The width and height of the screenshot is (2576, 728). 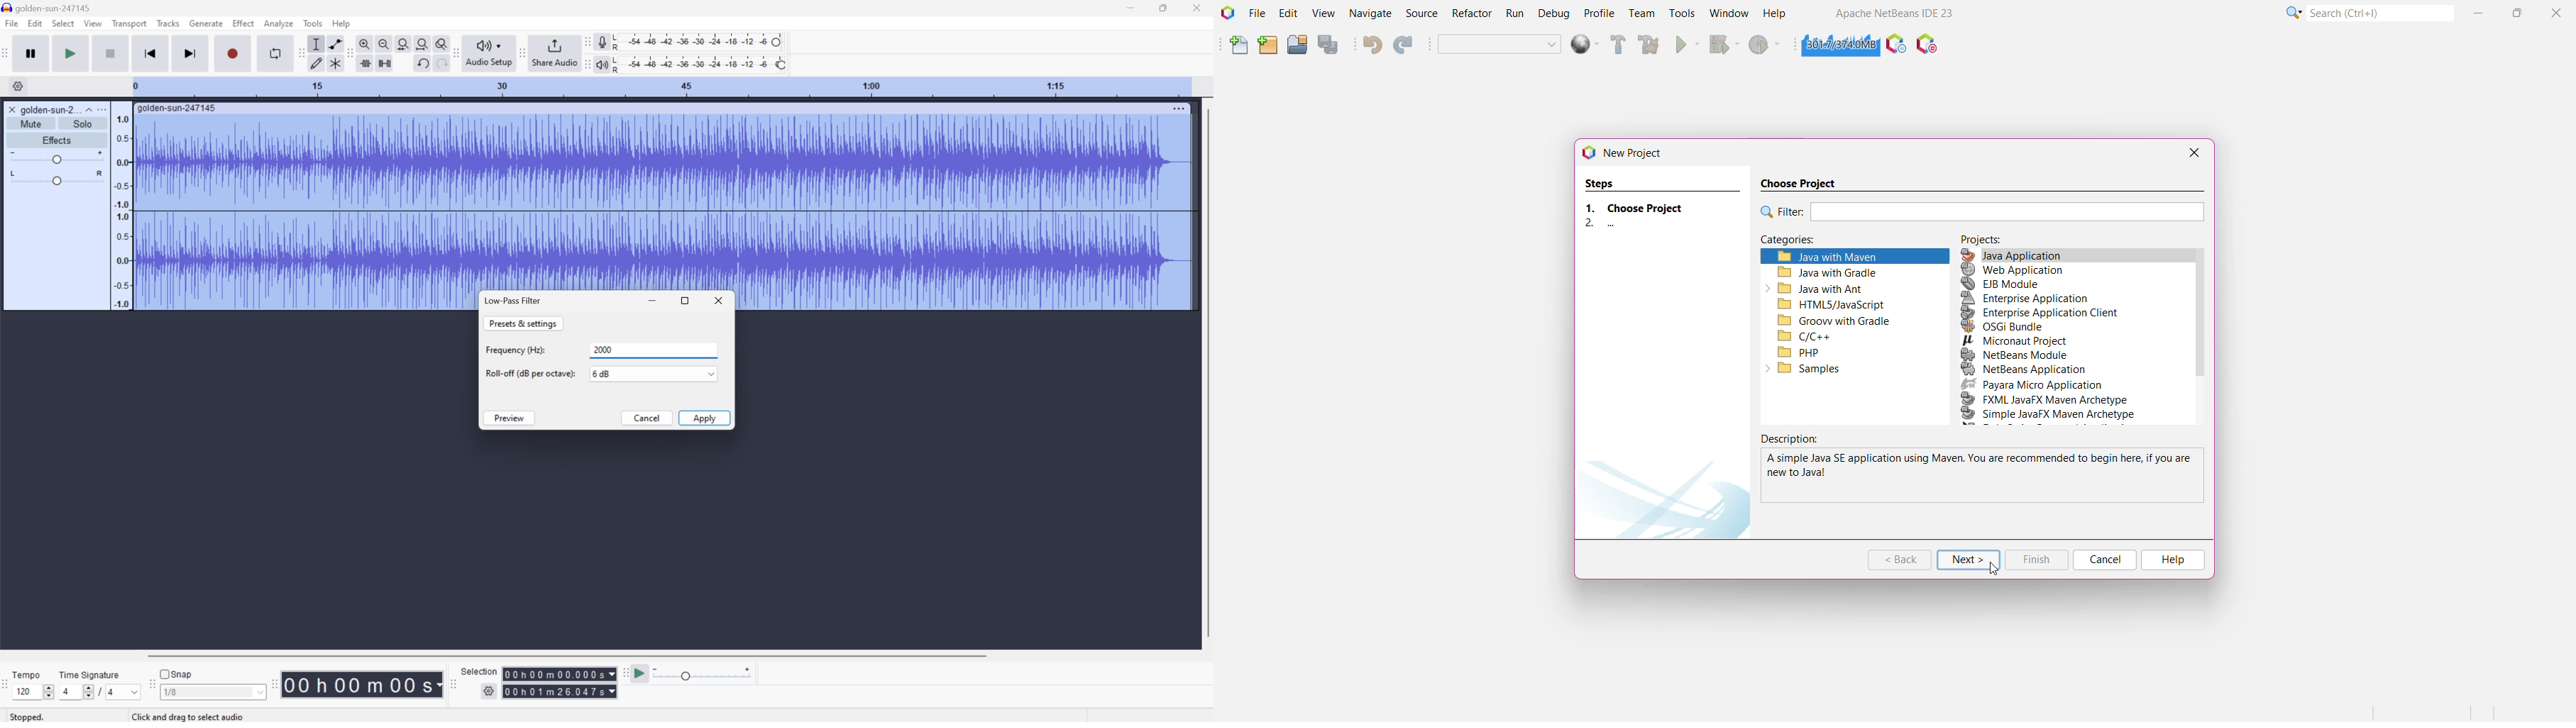 I want to click on Drop Down, so click(x=709, y=373).